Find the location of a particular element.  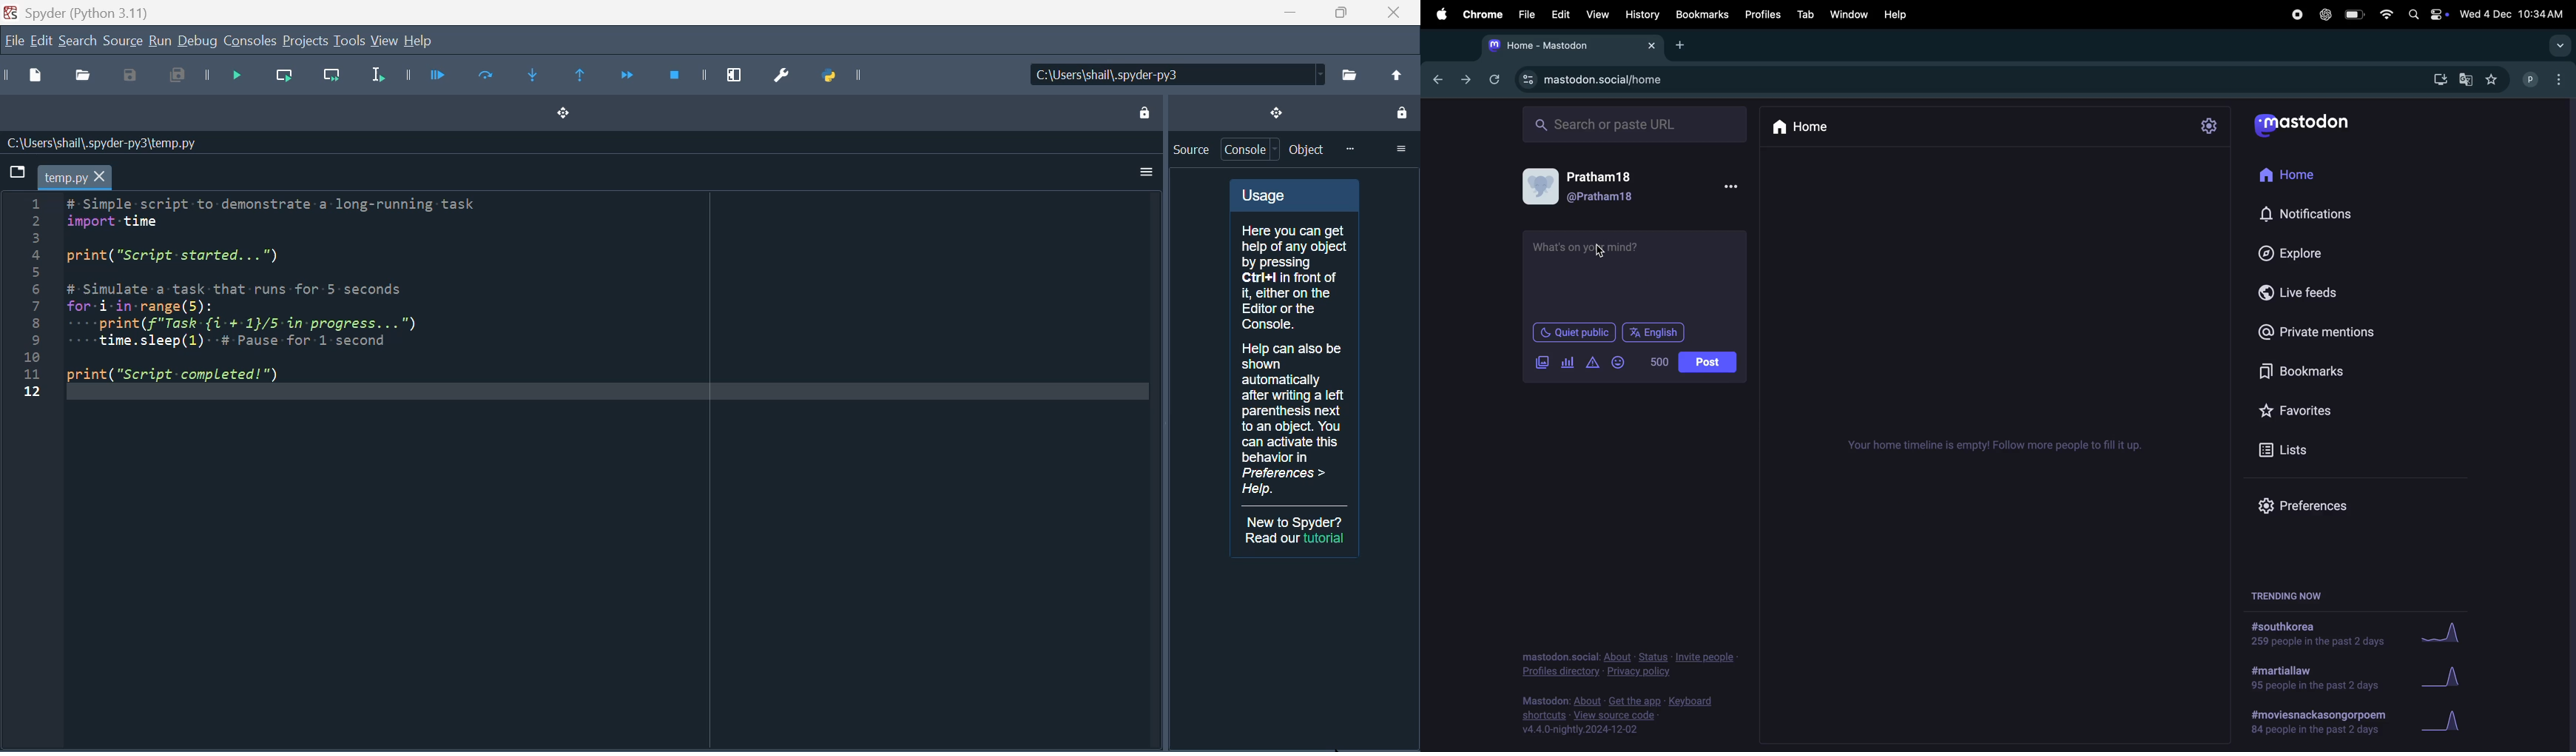

Maximise is located at coordinates (1335, 13).